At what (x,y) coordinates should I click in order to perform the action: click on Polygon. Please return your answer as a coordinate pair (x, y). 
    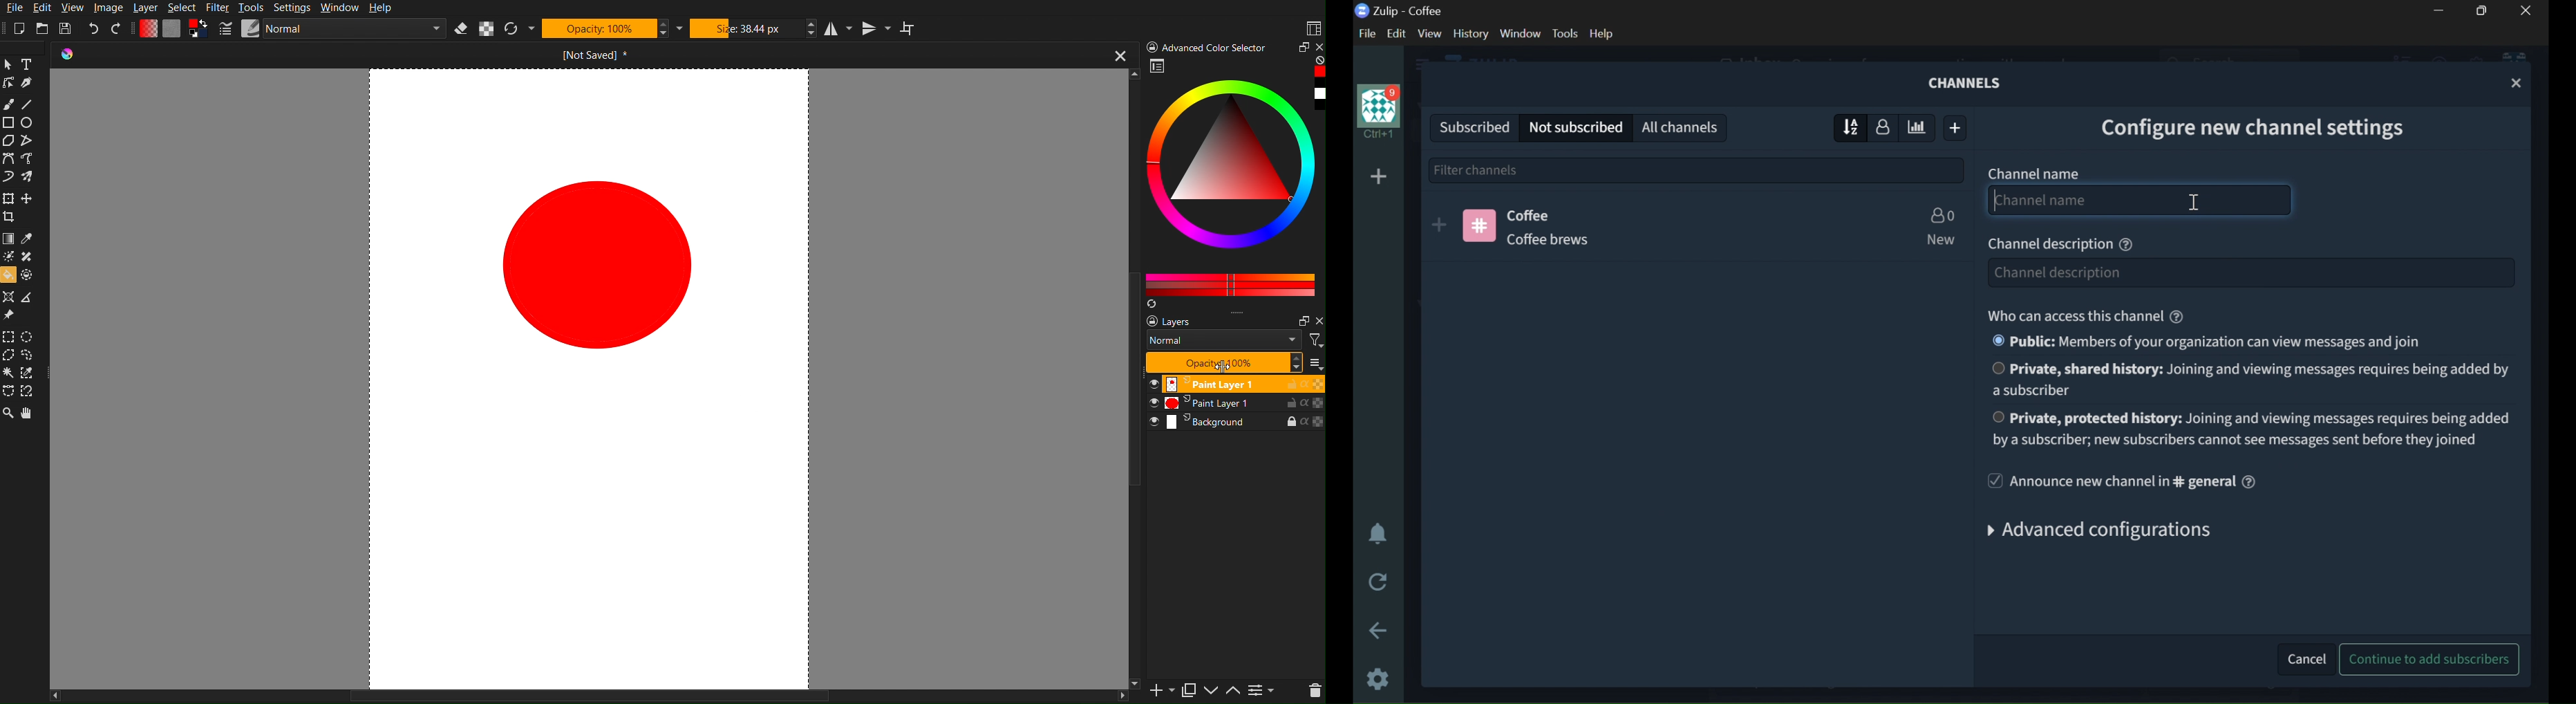
    Looking at the image, I should click on (9, 140).